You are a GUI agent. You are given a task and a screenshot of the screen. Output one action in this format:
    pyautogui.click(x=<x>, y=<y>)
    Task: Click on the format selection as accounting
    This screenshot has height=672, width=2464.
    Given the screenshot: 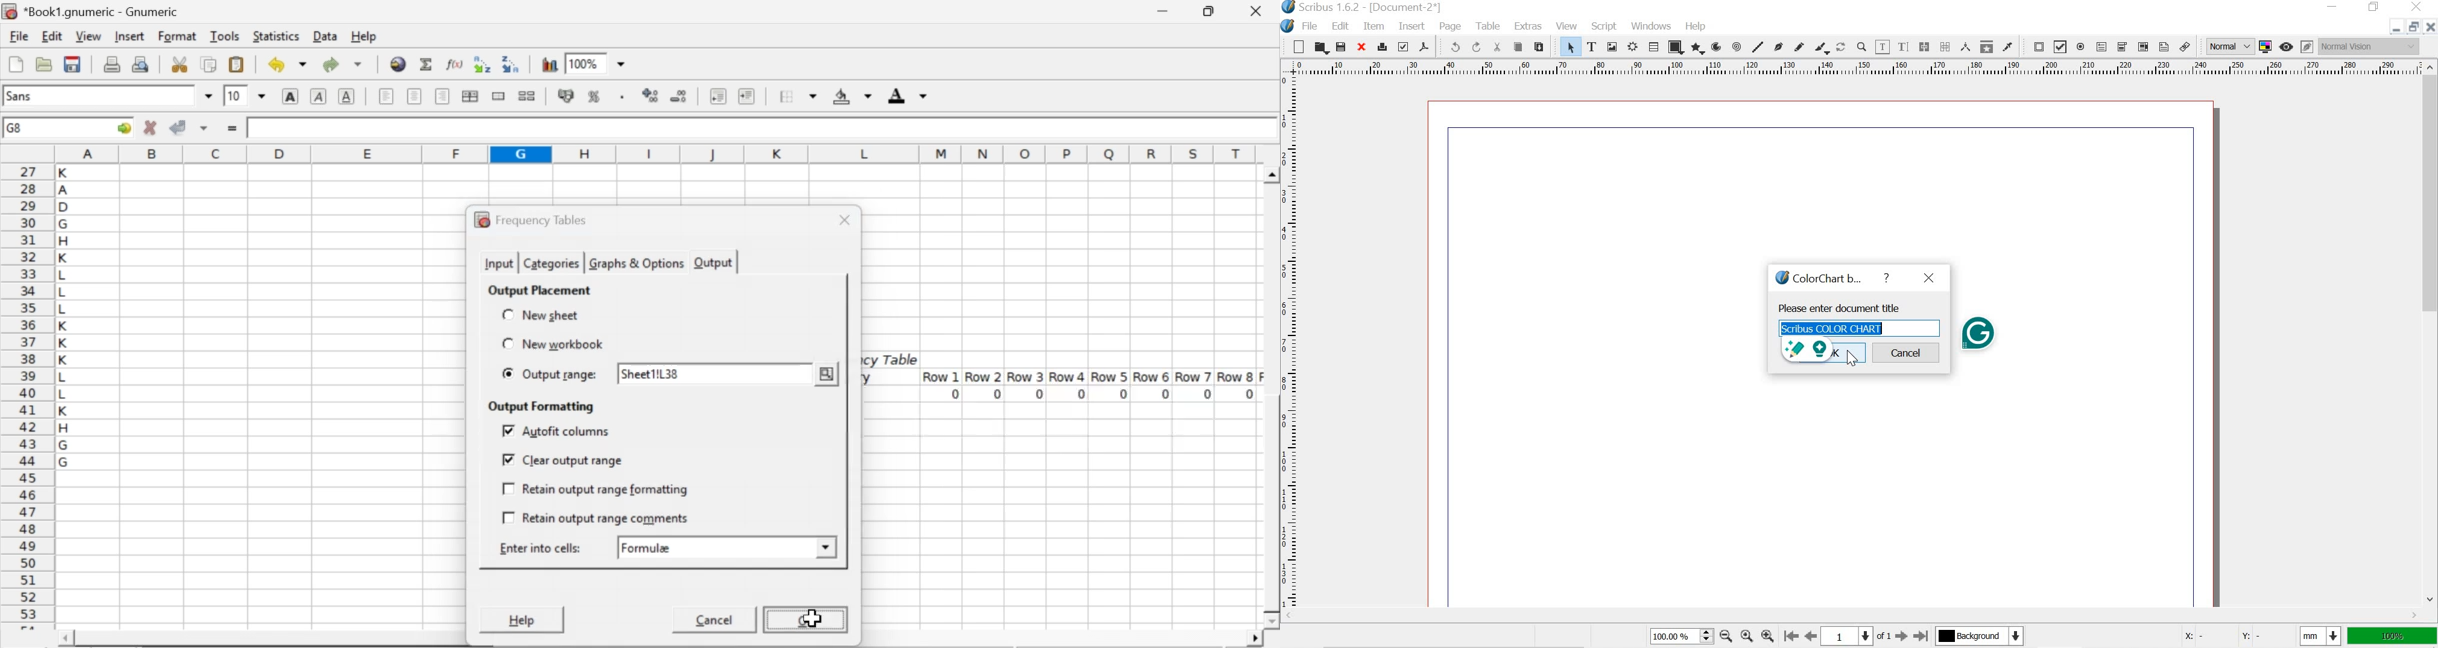 What is the action you would take?
    pyautogui.click(x=566, y=95)
    